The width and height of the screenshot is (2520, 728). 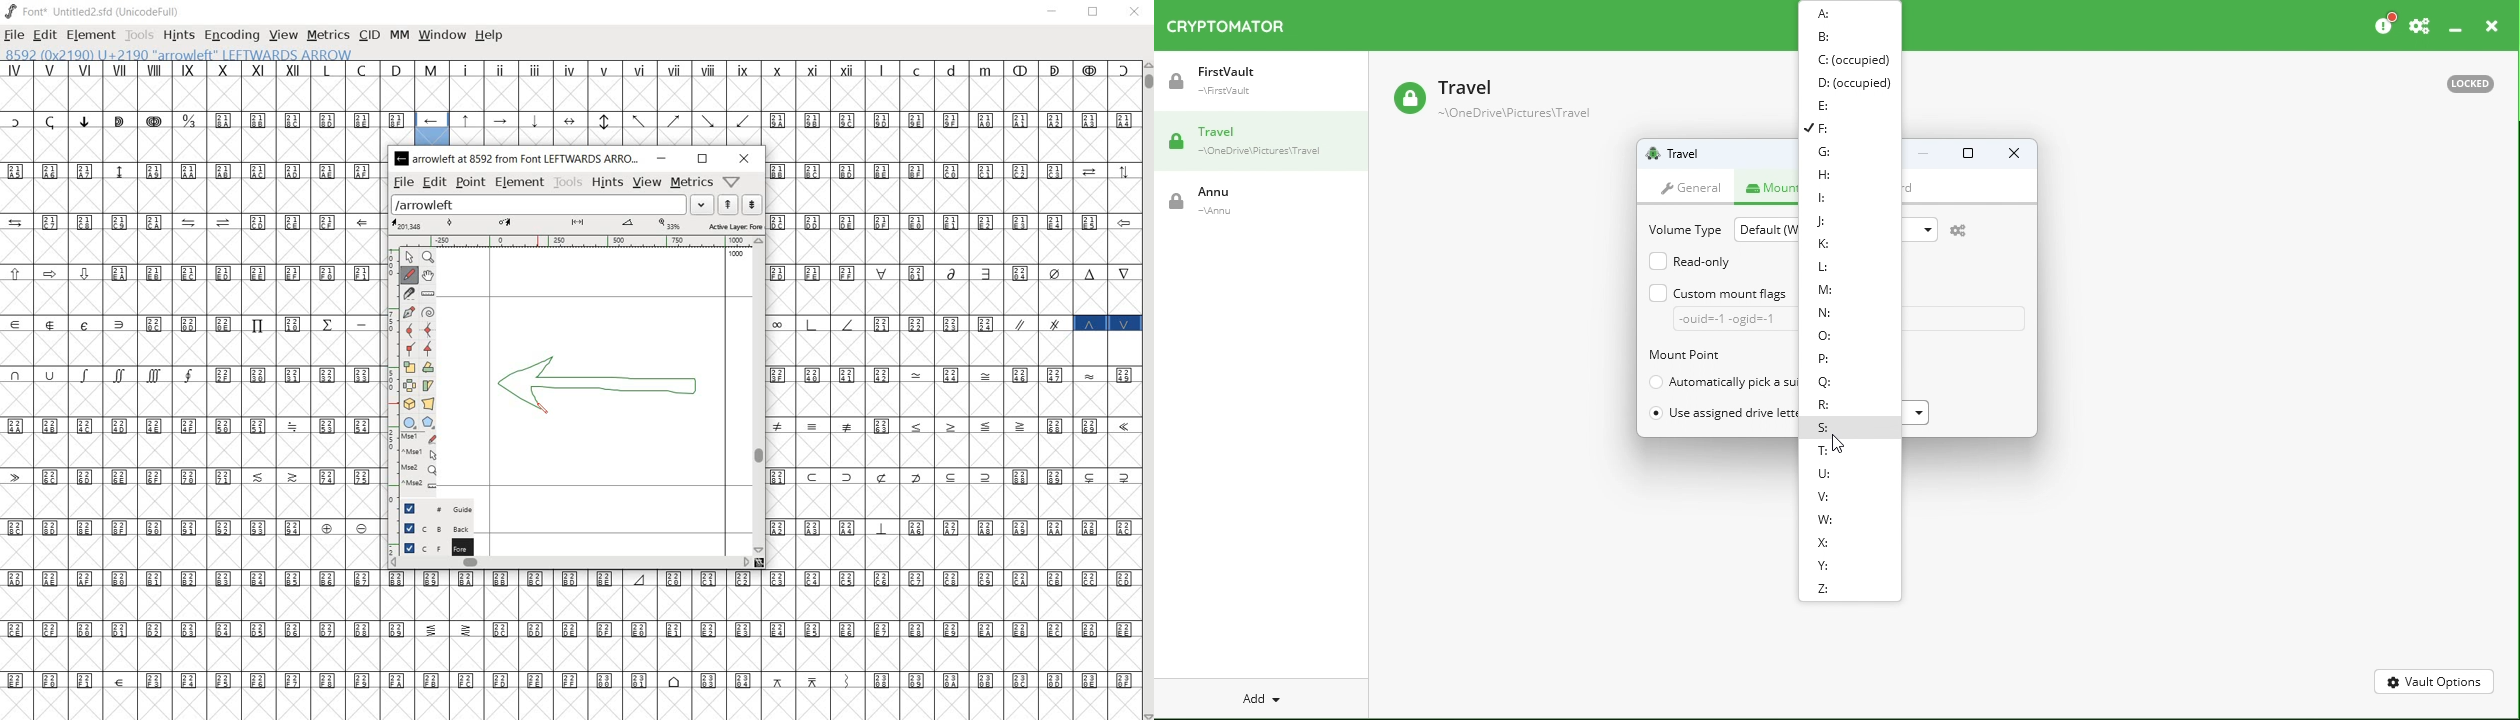 I want to click on element, so click(x=520, y=182).